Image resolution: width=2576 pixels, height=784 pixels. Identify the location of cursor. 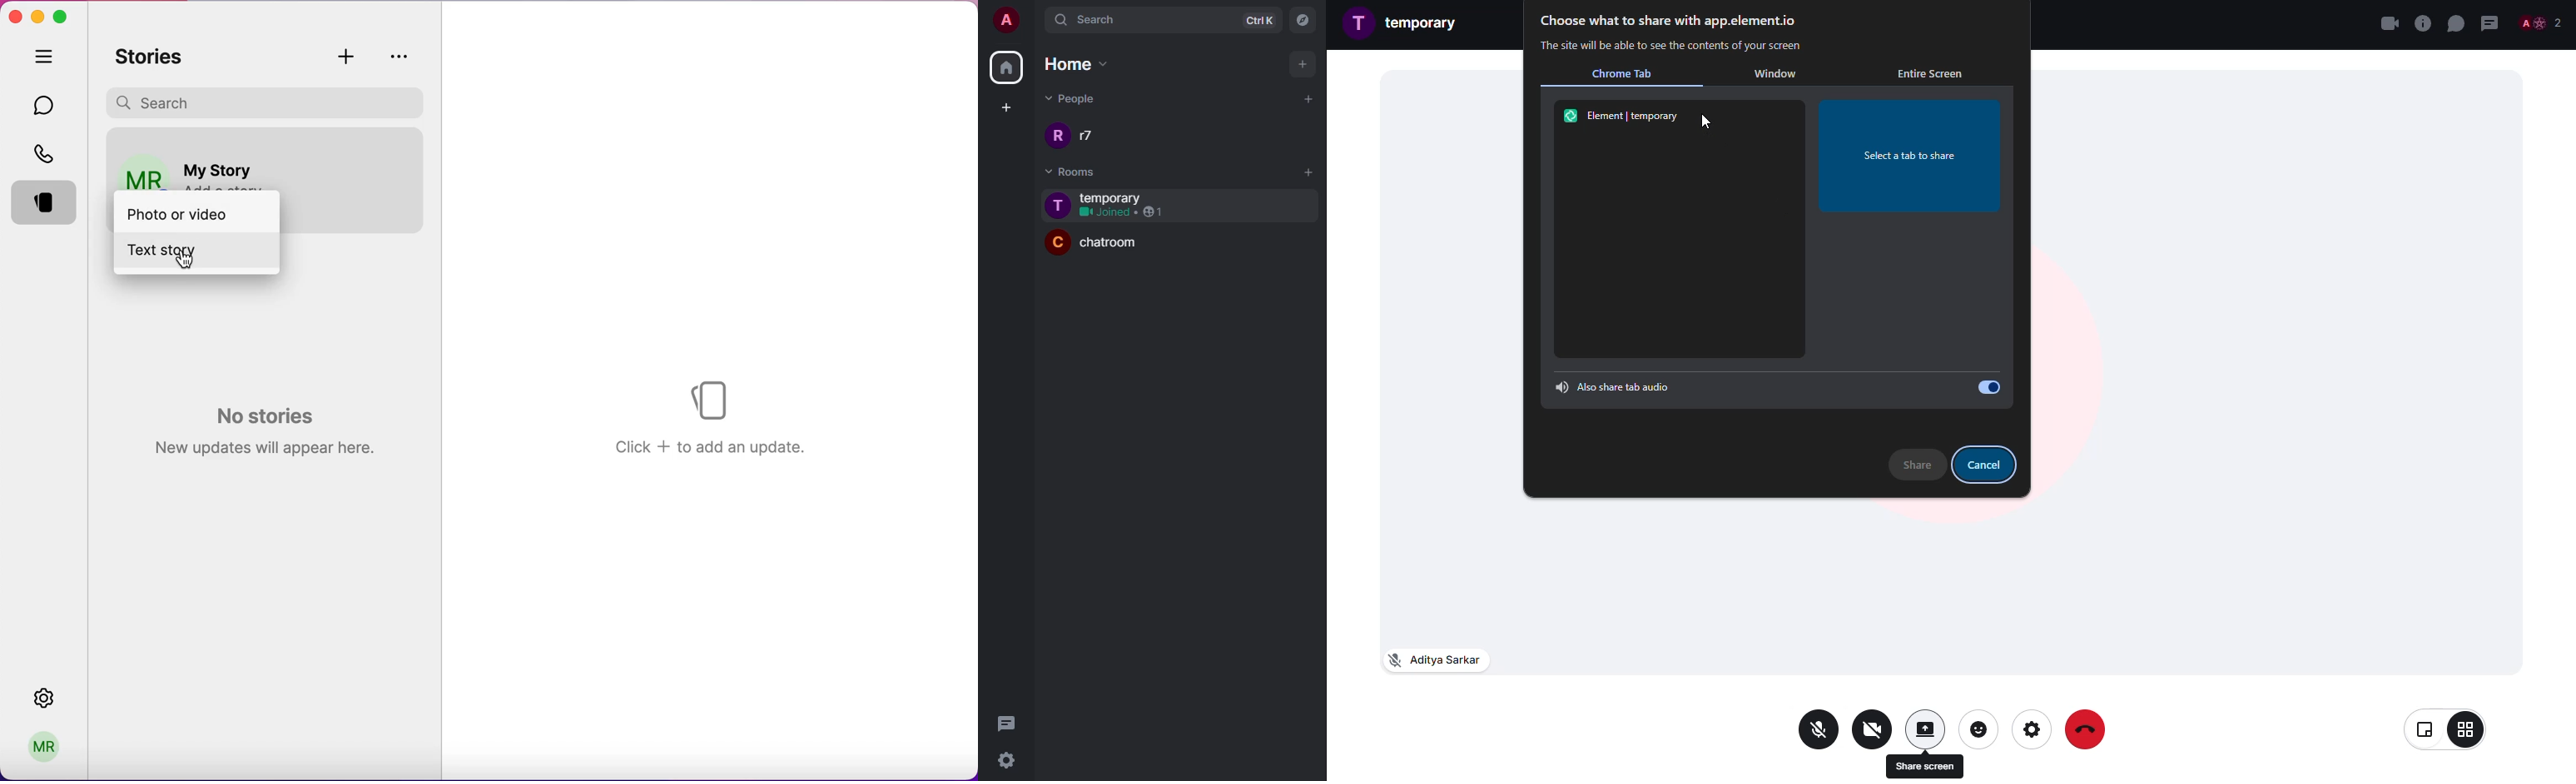
(1706, 122).